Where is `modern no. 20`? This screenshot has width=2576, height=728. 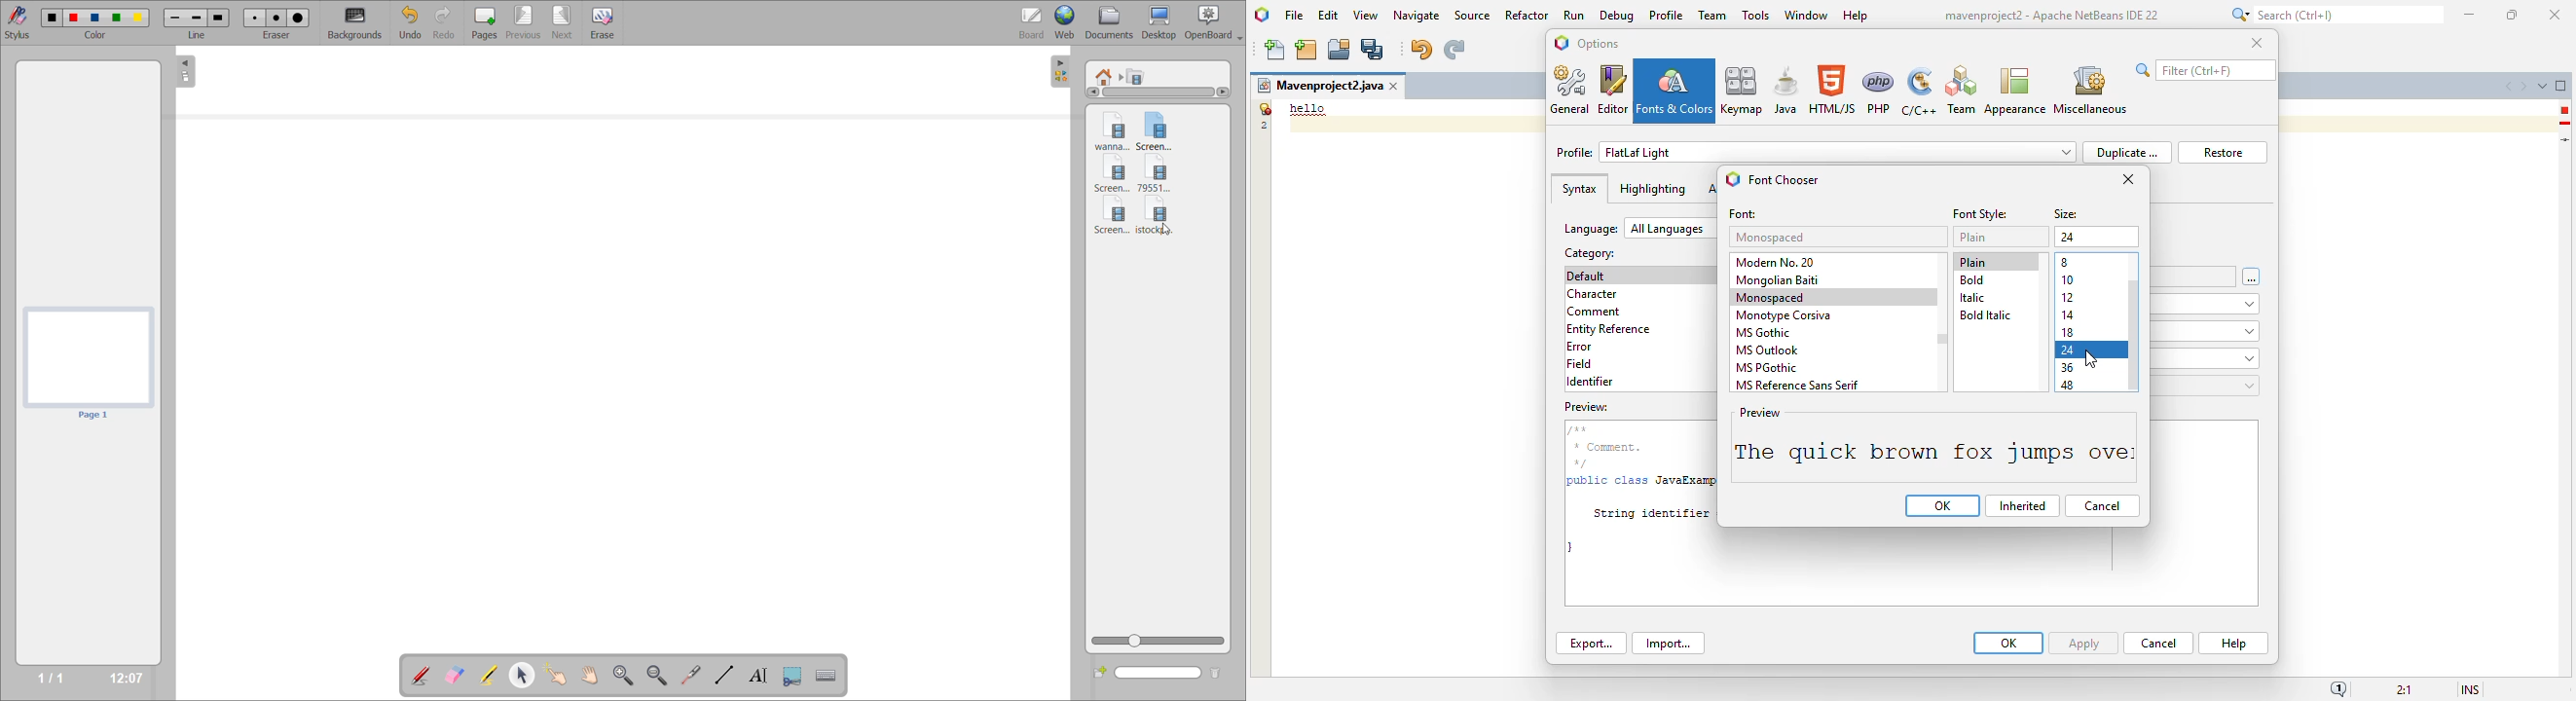
modern no. 20 is located at coordinates (1777, 262).